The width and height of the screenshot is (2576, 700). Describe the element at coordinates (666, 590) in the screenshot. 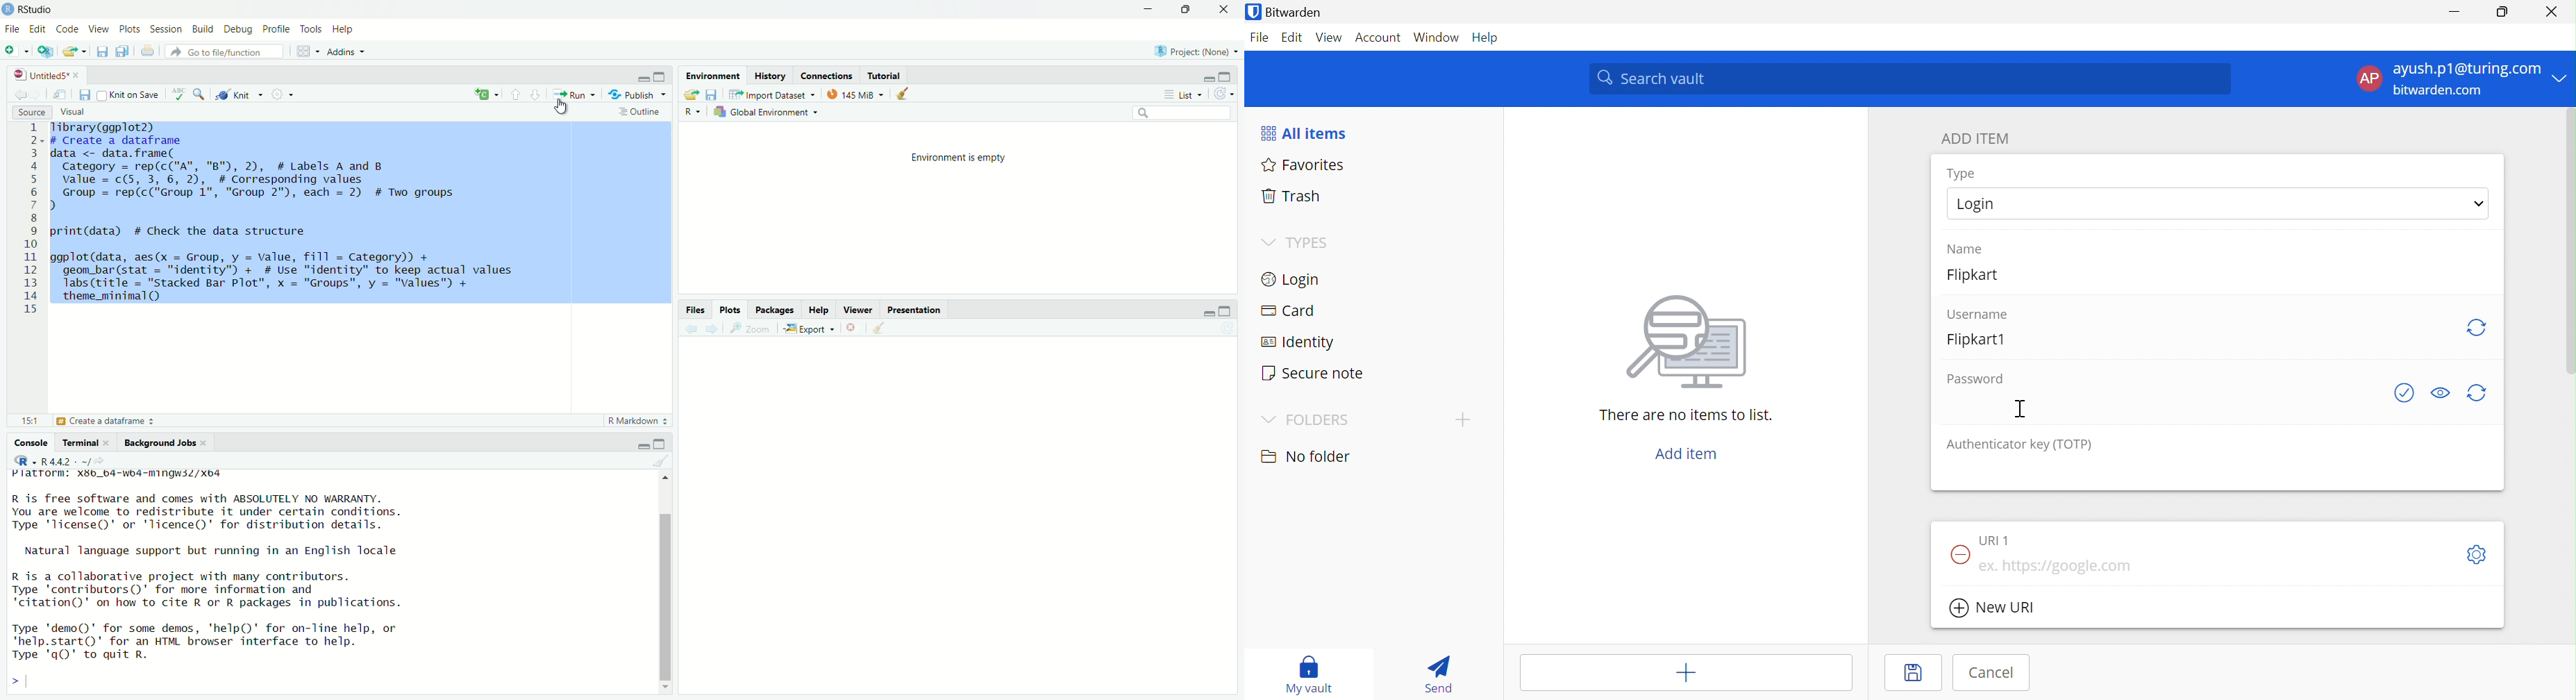

I see `Scrollbar` at that location.